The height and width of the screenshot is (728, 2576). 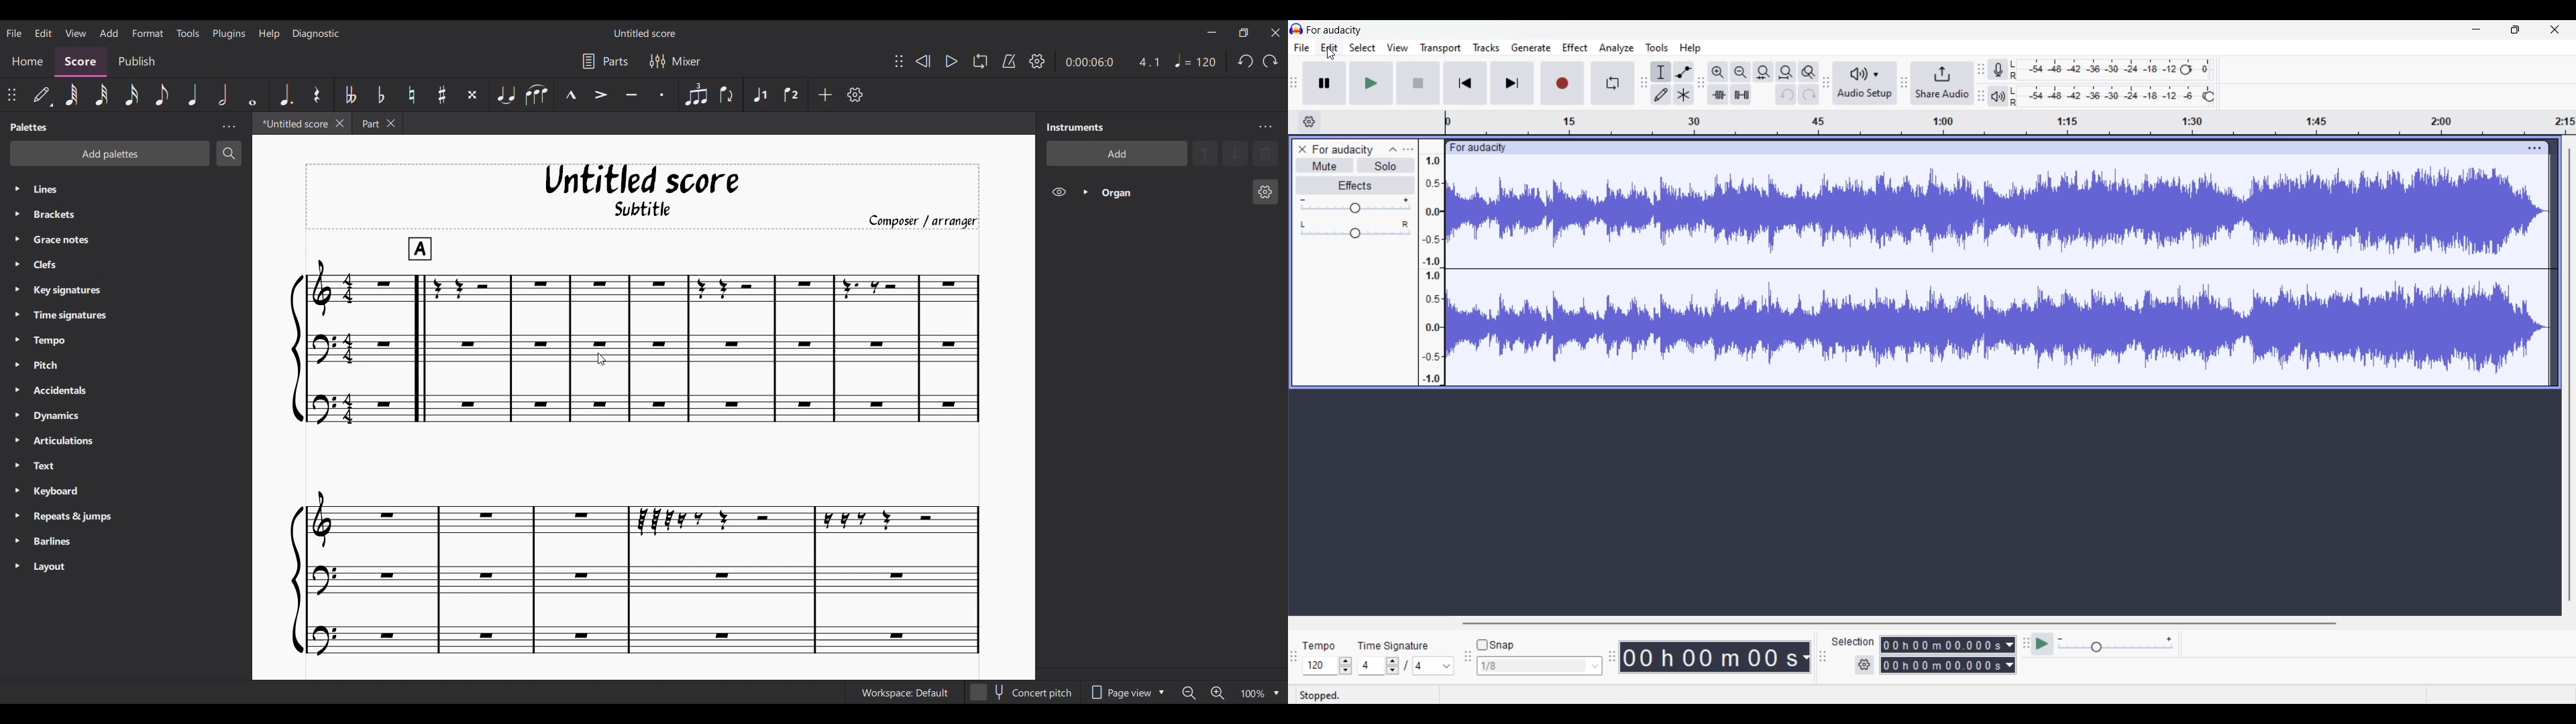 What do you see at coordinates (1303, 225) in the screenshot?
I see `Pan to left` at bounding box center [1303, 225].